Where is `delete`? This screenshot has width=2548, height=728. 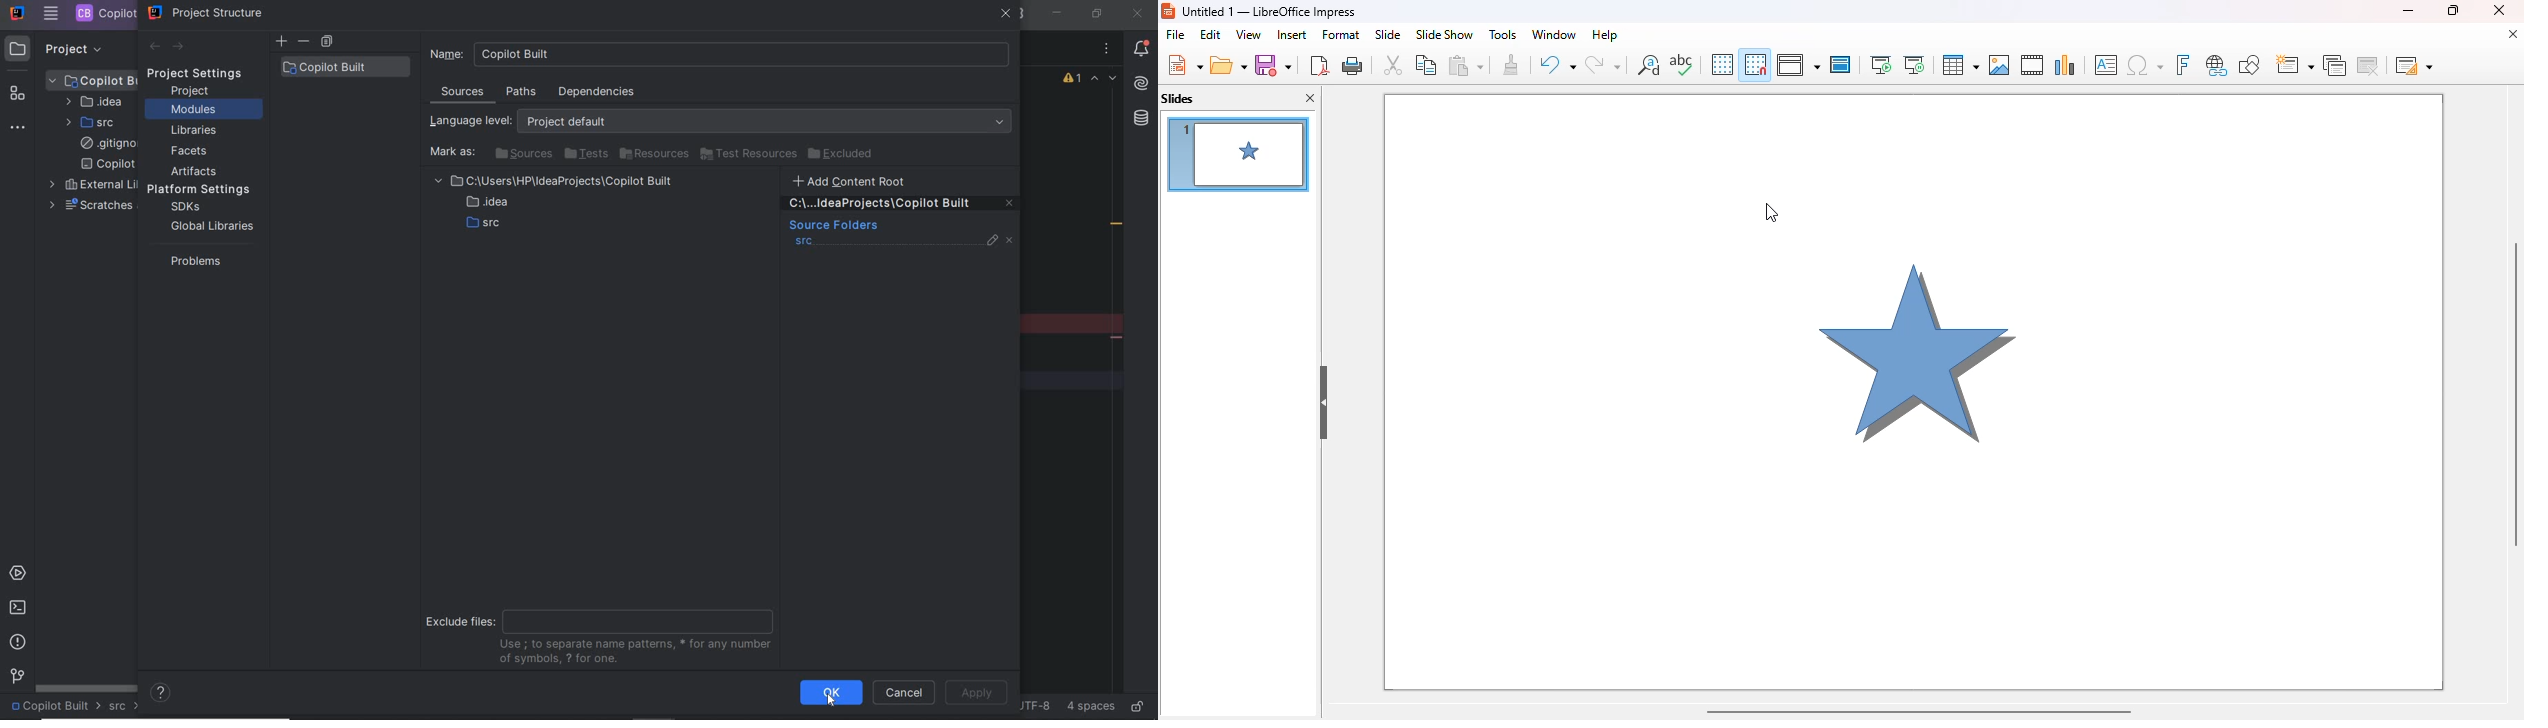
delete is located at coordinates (305, 41).